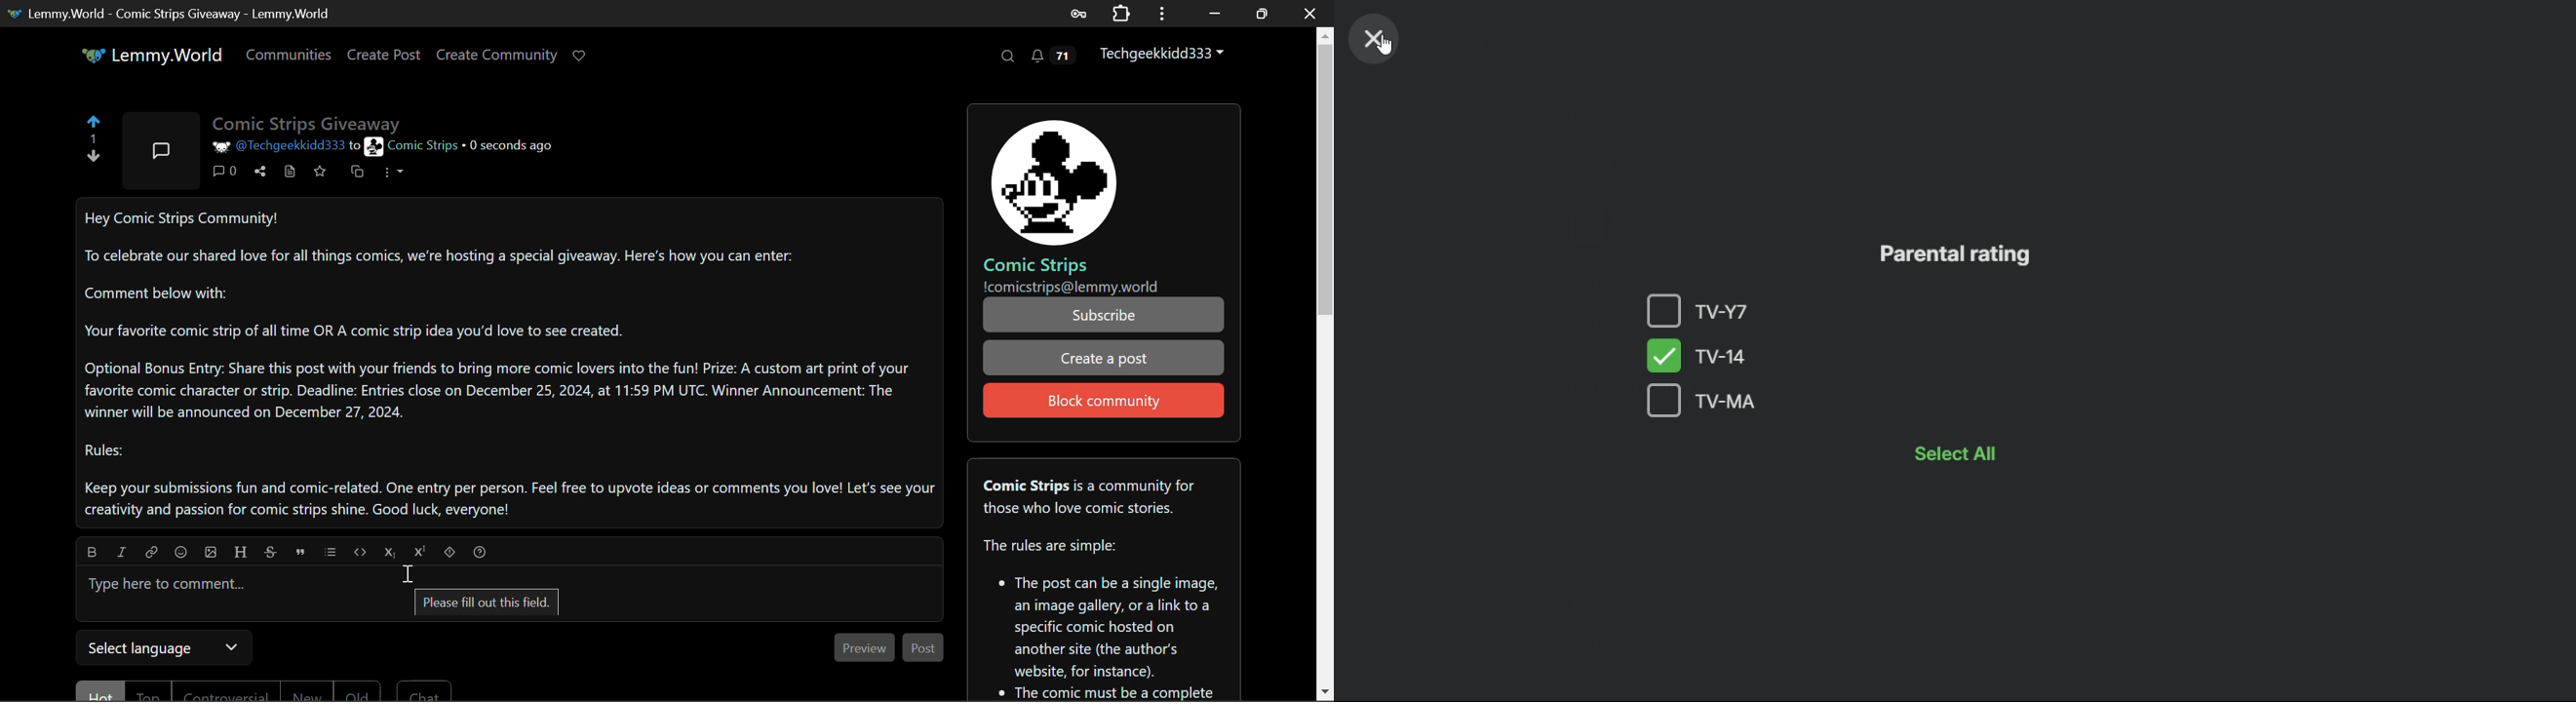 The image size is (2576, 728). I want to click on Minimize Window, so click(1262, 12).